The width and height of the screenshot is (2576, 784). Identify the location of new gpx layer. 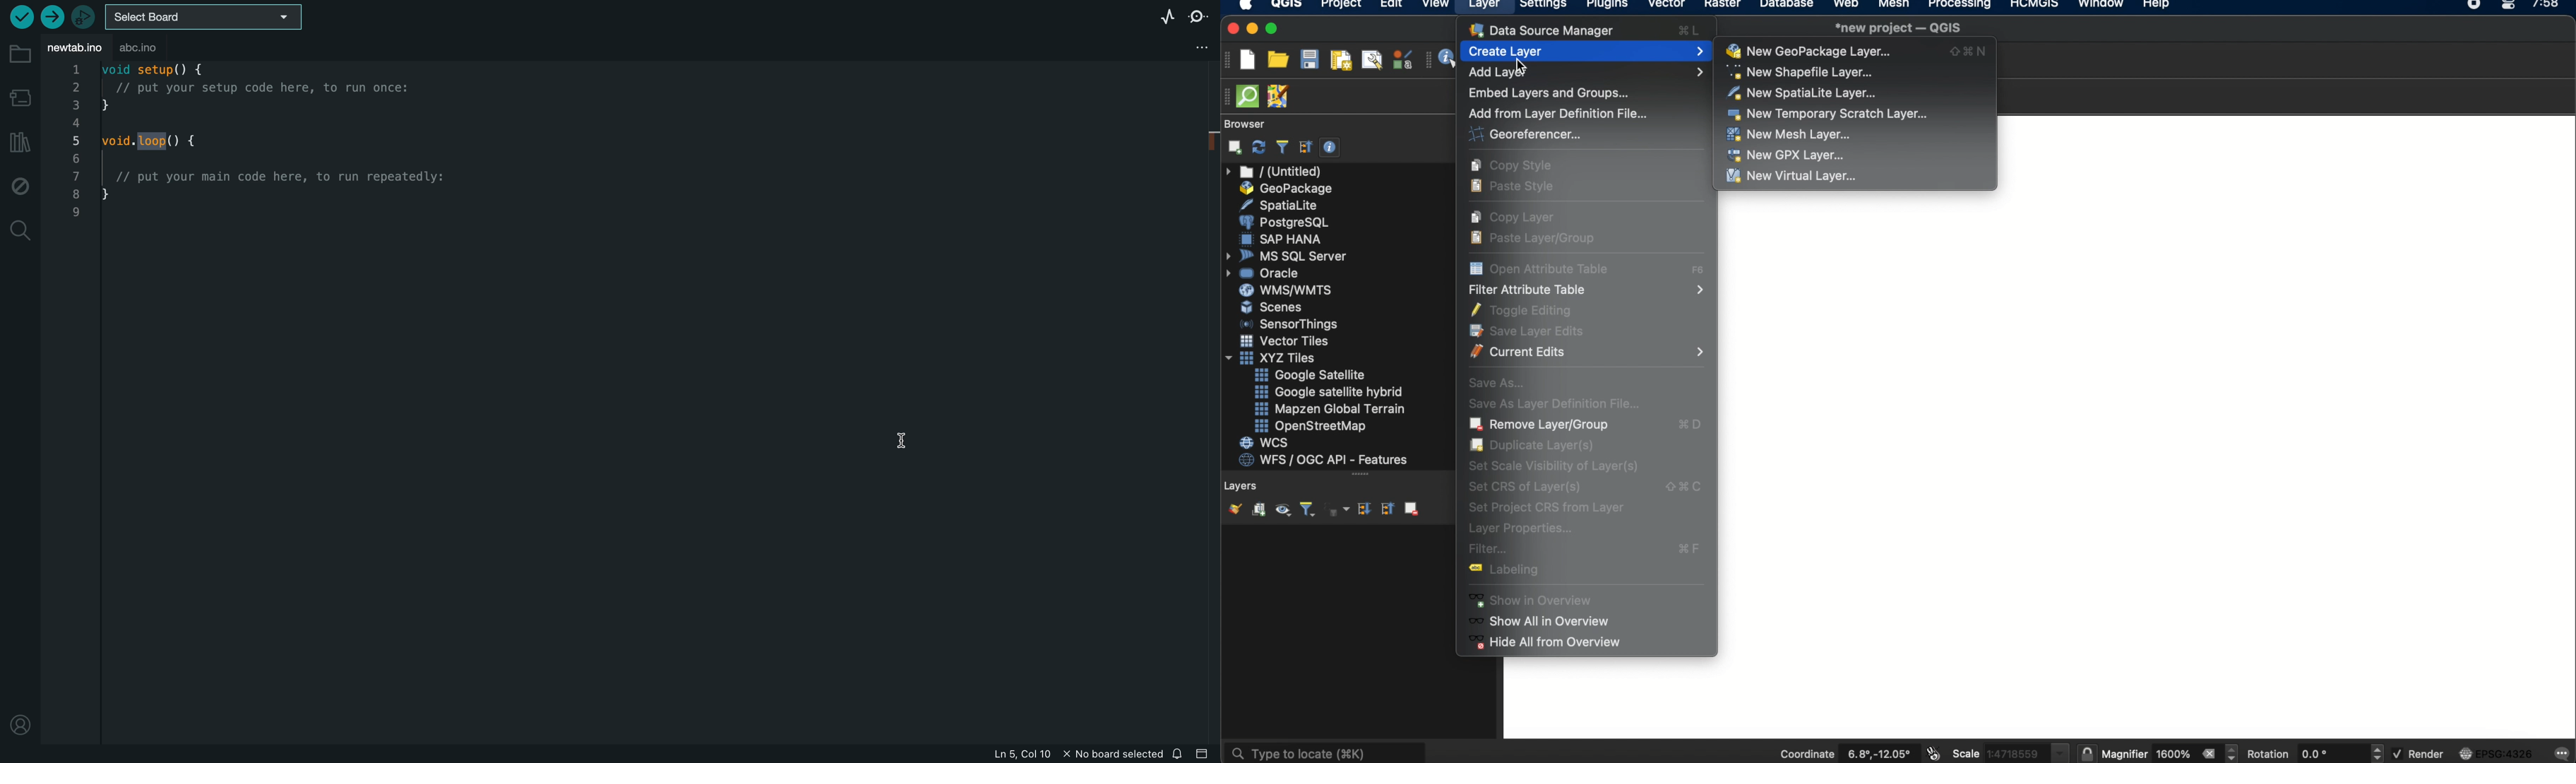
(1787, 155).